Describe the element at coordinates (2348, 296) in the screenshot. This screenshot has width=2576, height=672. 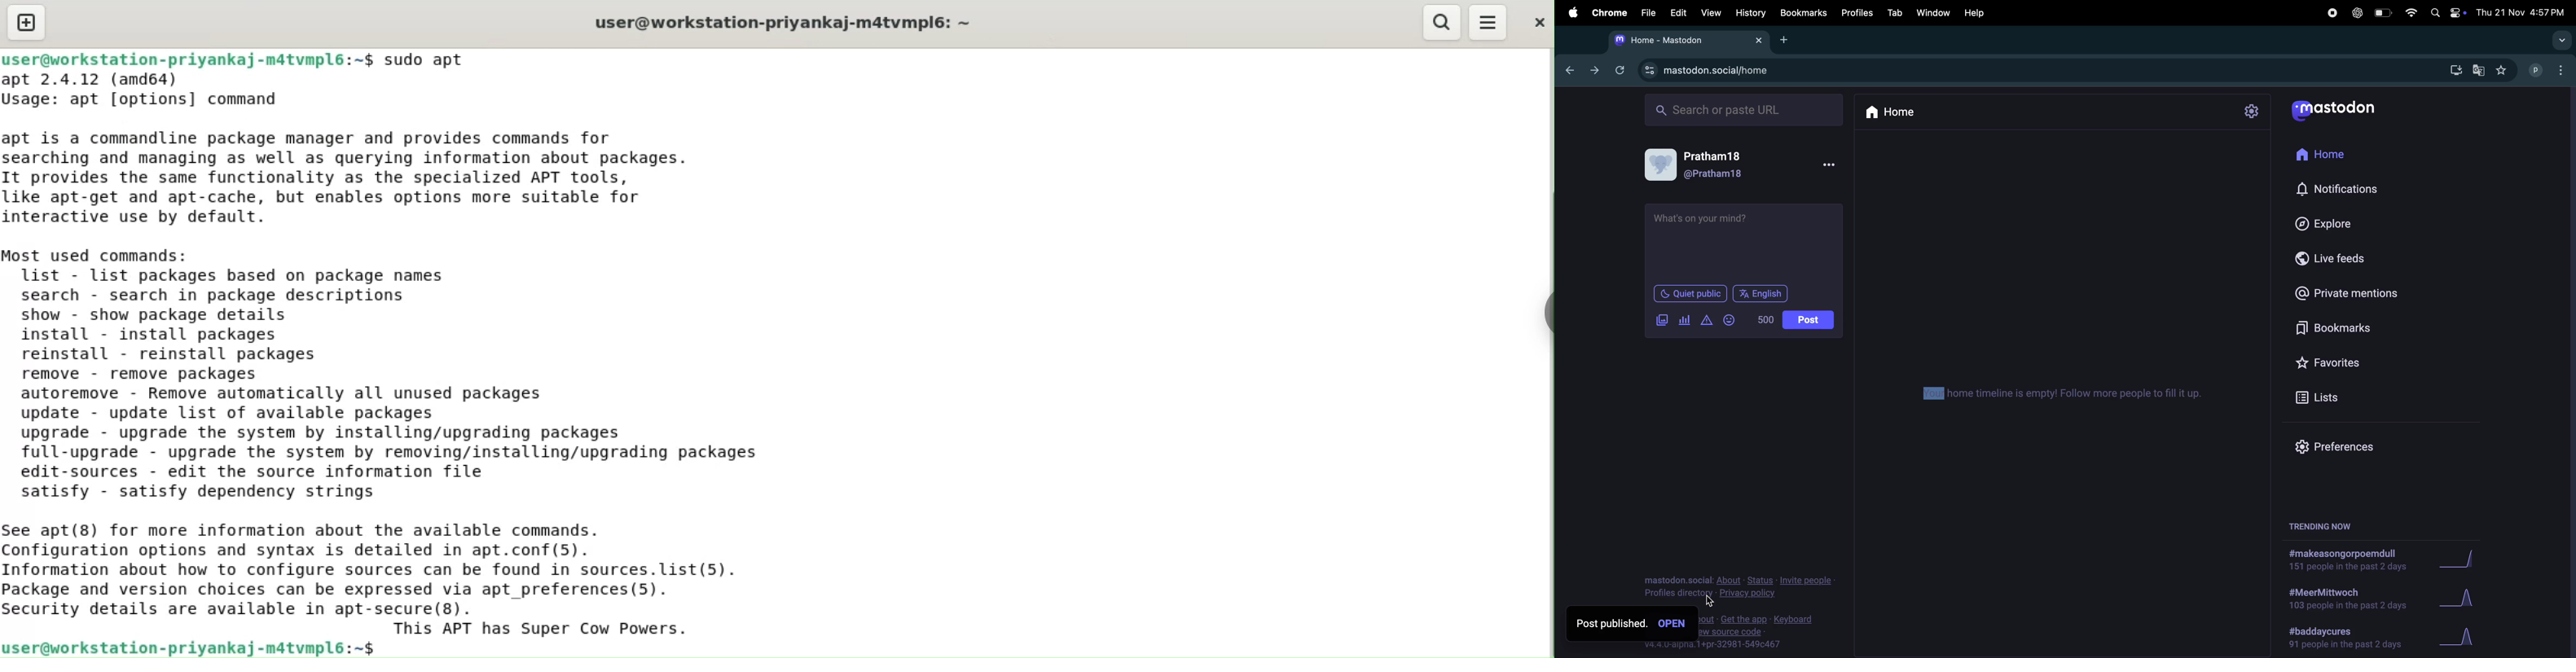
I see `private mentions` at that location.